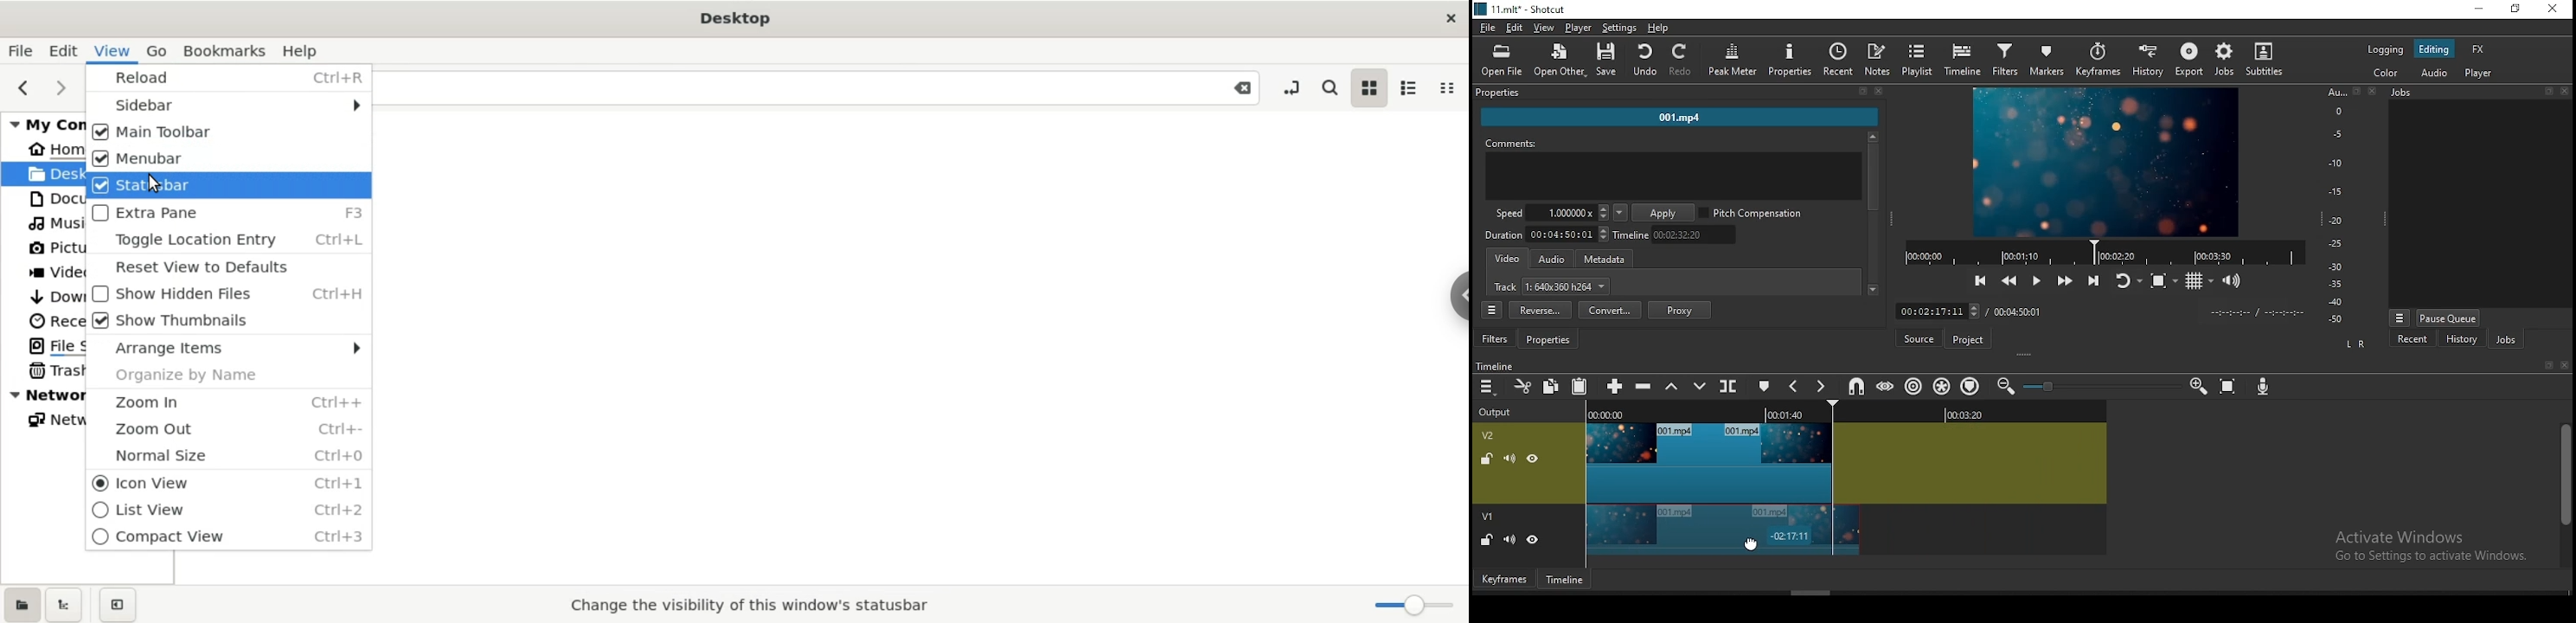 The image size is (2576, 644). I want to click on zoom, so click(1407, 606).